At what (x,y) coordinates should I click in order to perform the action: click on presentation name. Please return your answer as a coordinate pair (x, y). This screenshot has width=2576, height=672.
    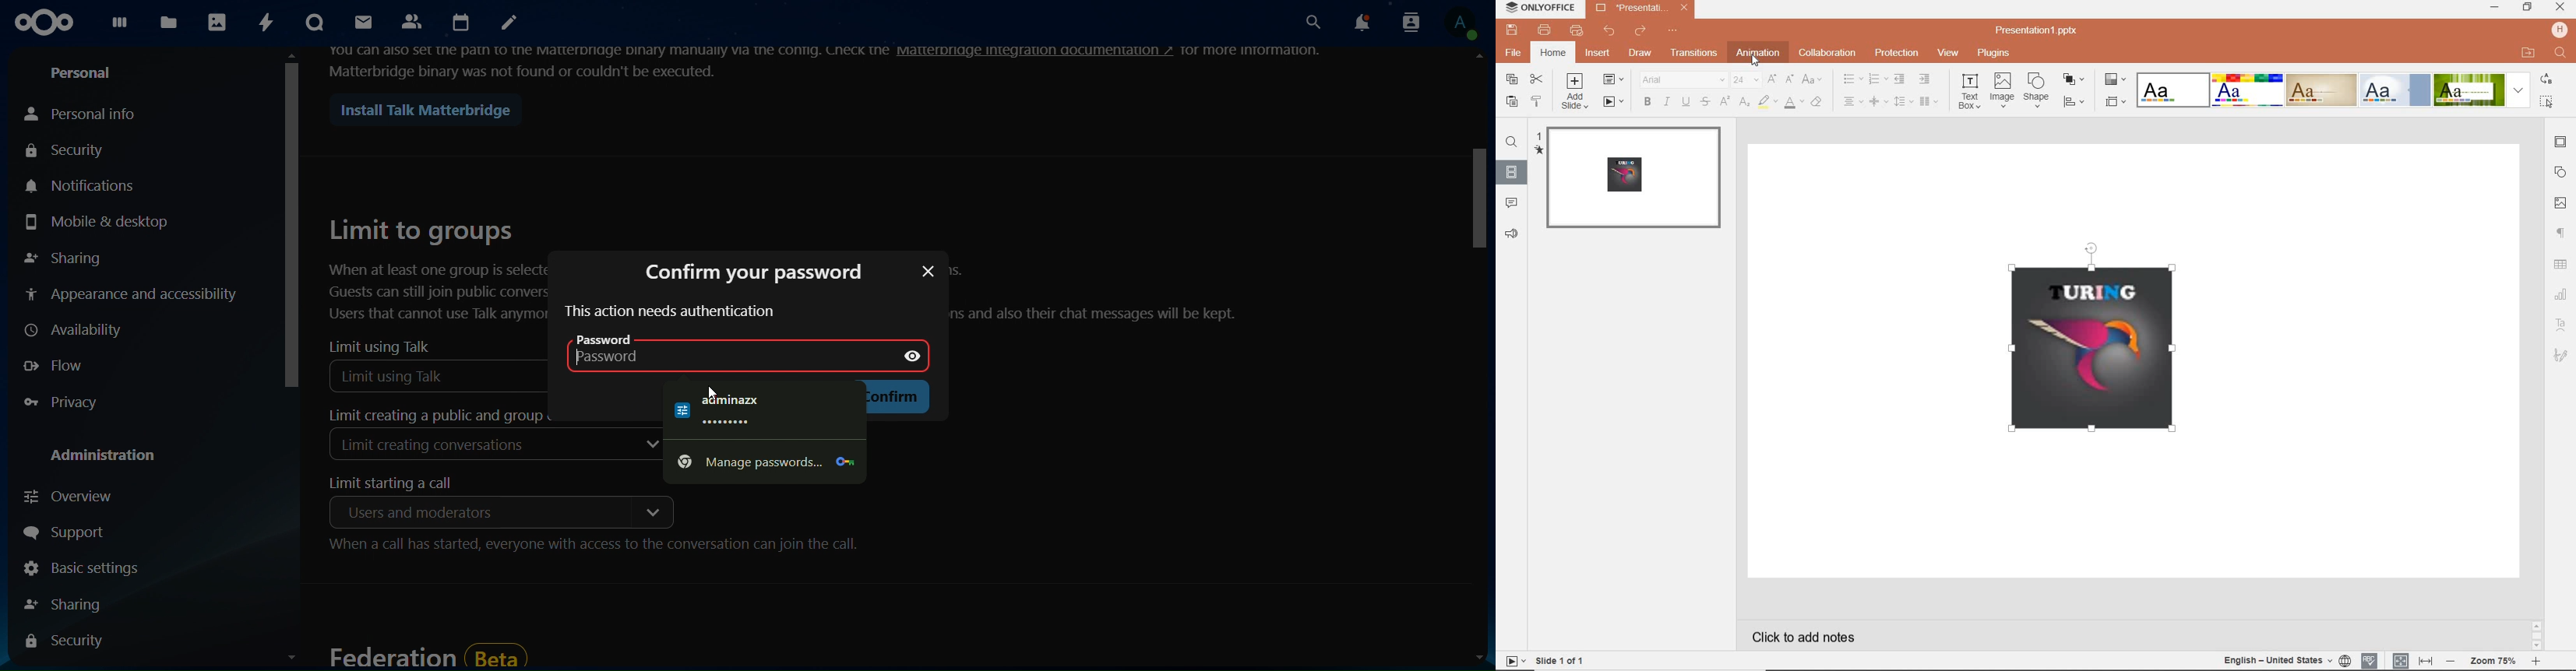
    Looking at the image, I should click on (2038, 31).